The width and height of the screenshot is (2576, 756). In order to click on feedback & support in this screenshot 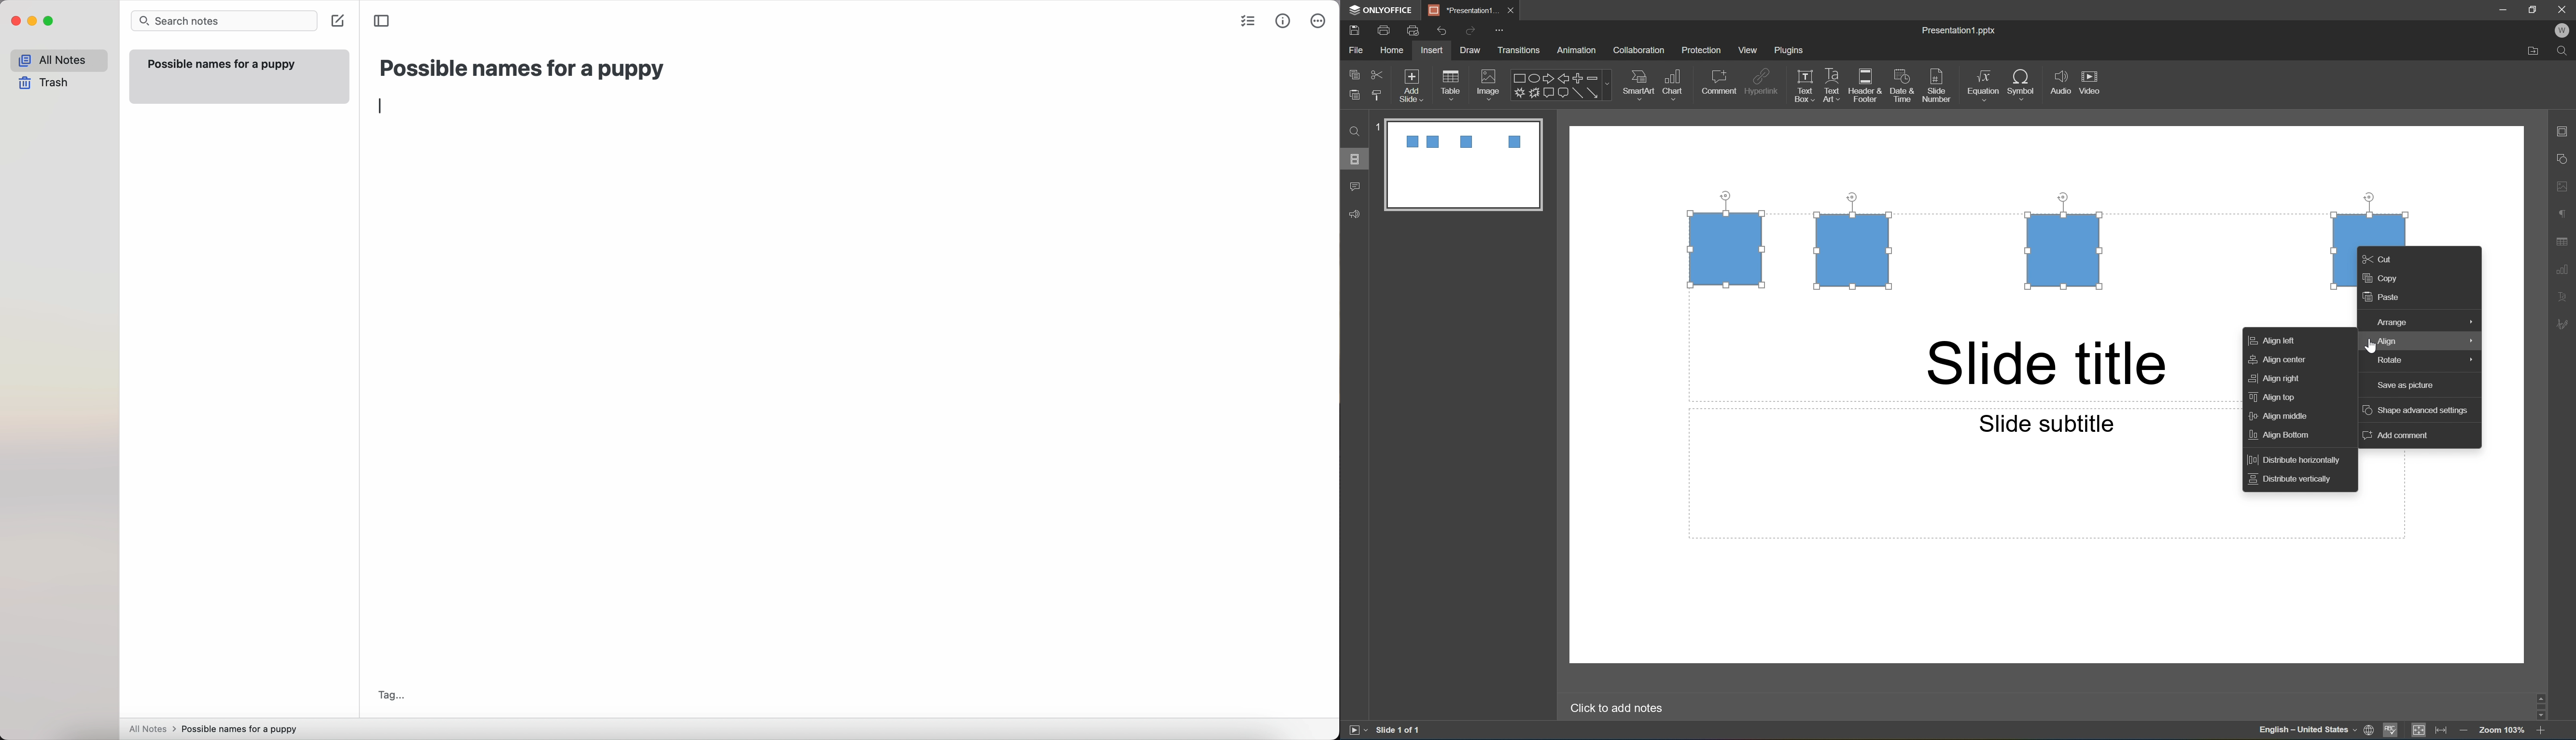, I will do `click(1353, 214)`.